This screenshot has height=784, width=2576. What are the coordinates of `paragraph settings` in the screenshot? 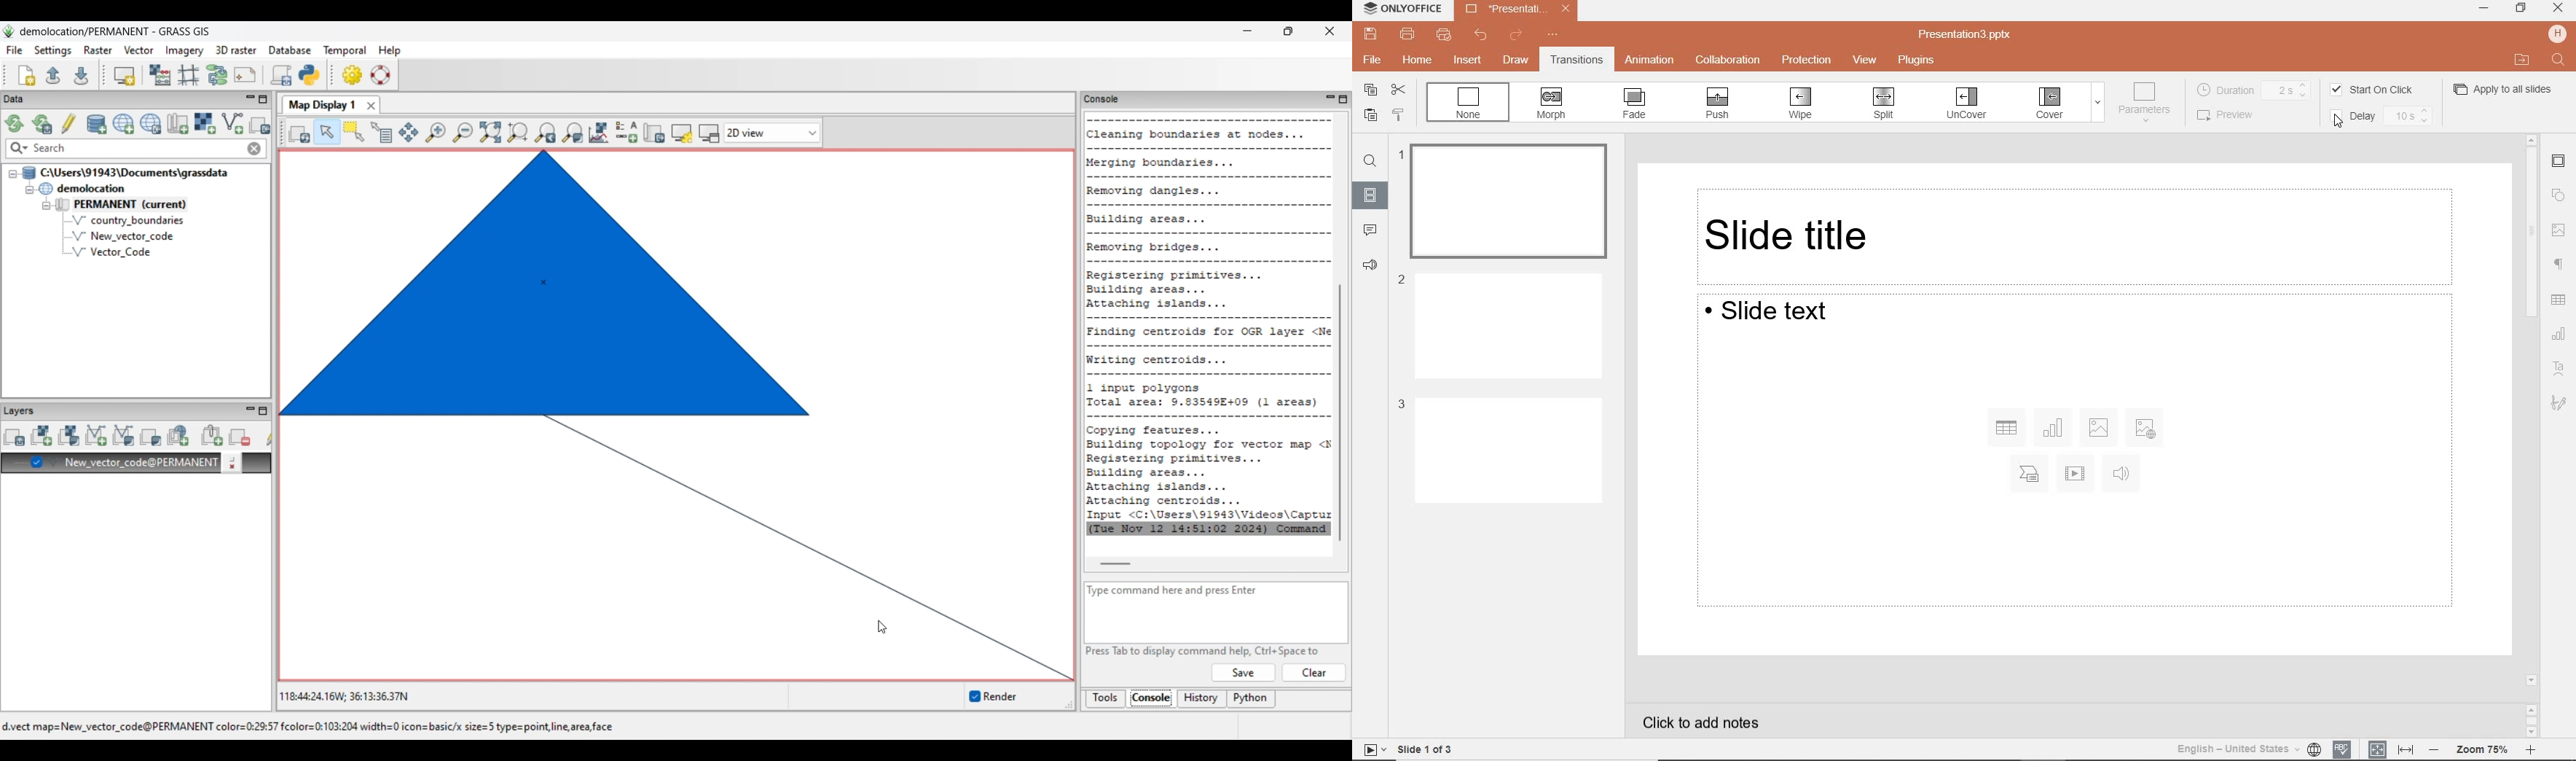 It's located at (2561, 265).